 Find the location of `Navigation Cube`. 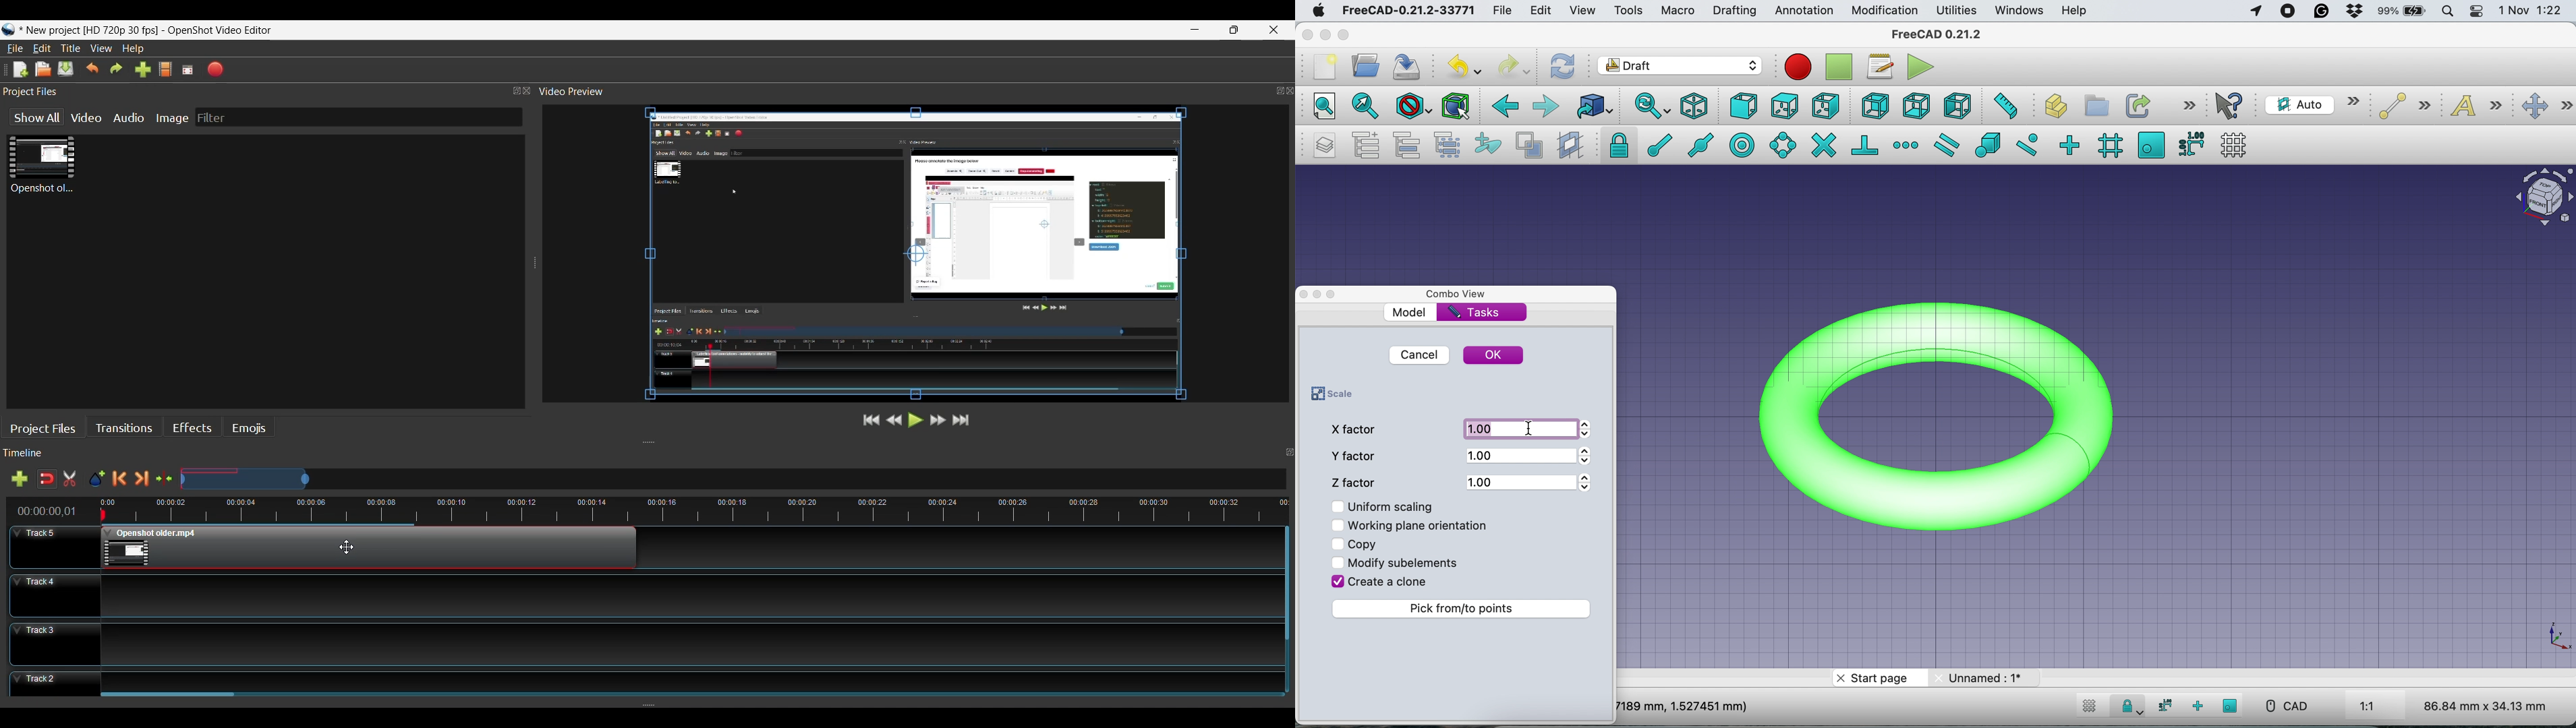

Navigation Cube is located at coordinates (2539, 197).